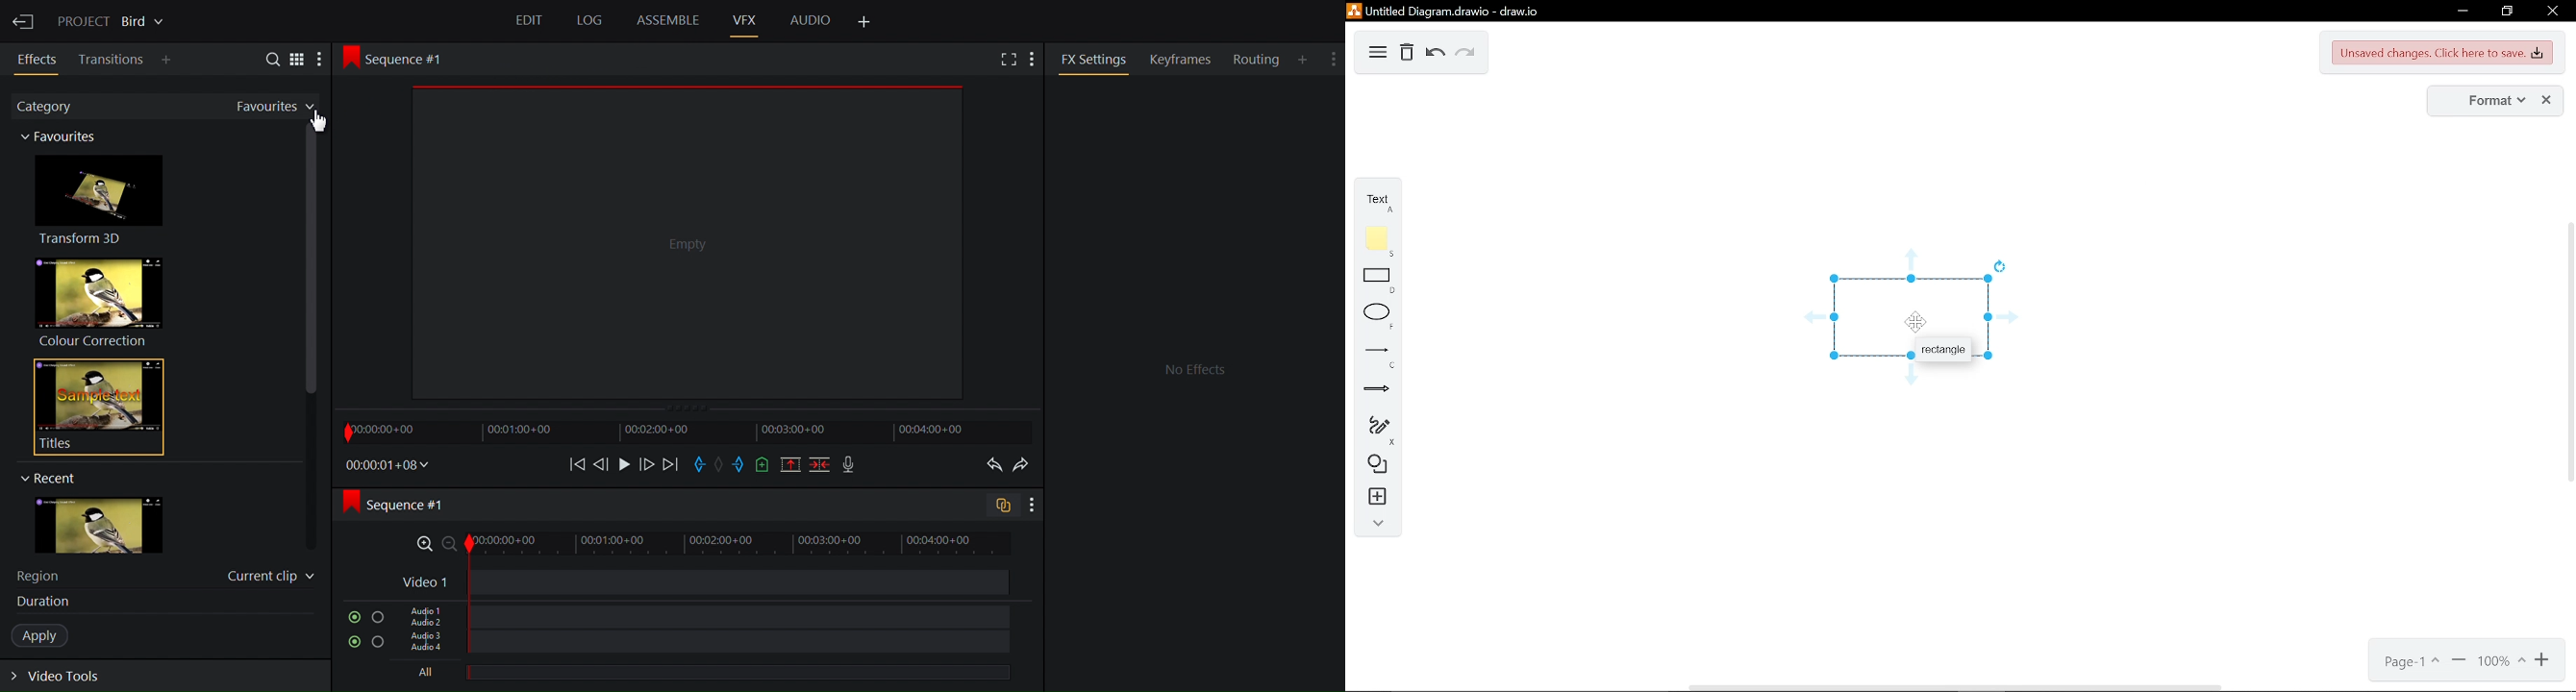 The height and width of the screenshot is (700, 2576). What do you see at coordinates (271, 579) in the screenshot?
I see `Current clip` at bounding box center [271, 579].